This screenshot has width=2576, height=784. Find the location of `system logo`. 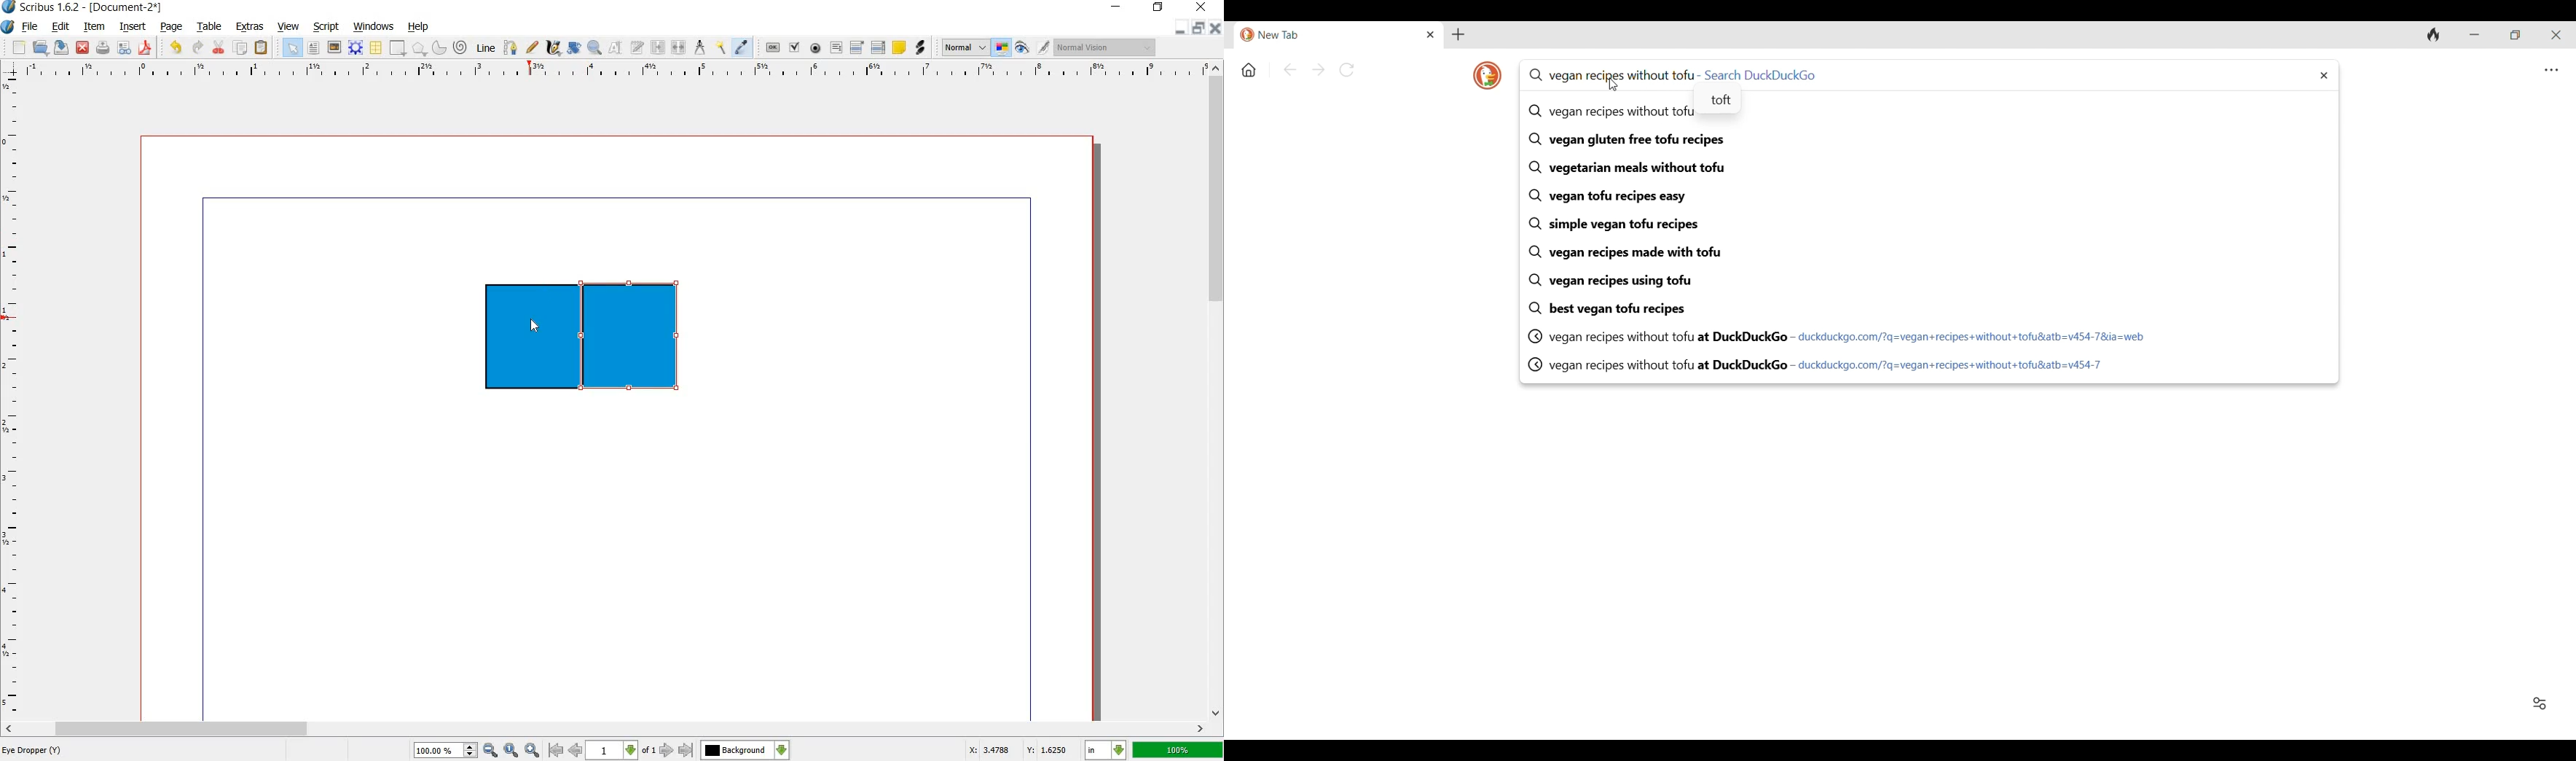

system logo is located at coordinates (9, 27).